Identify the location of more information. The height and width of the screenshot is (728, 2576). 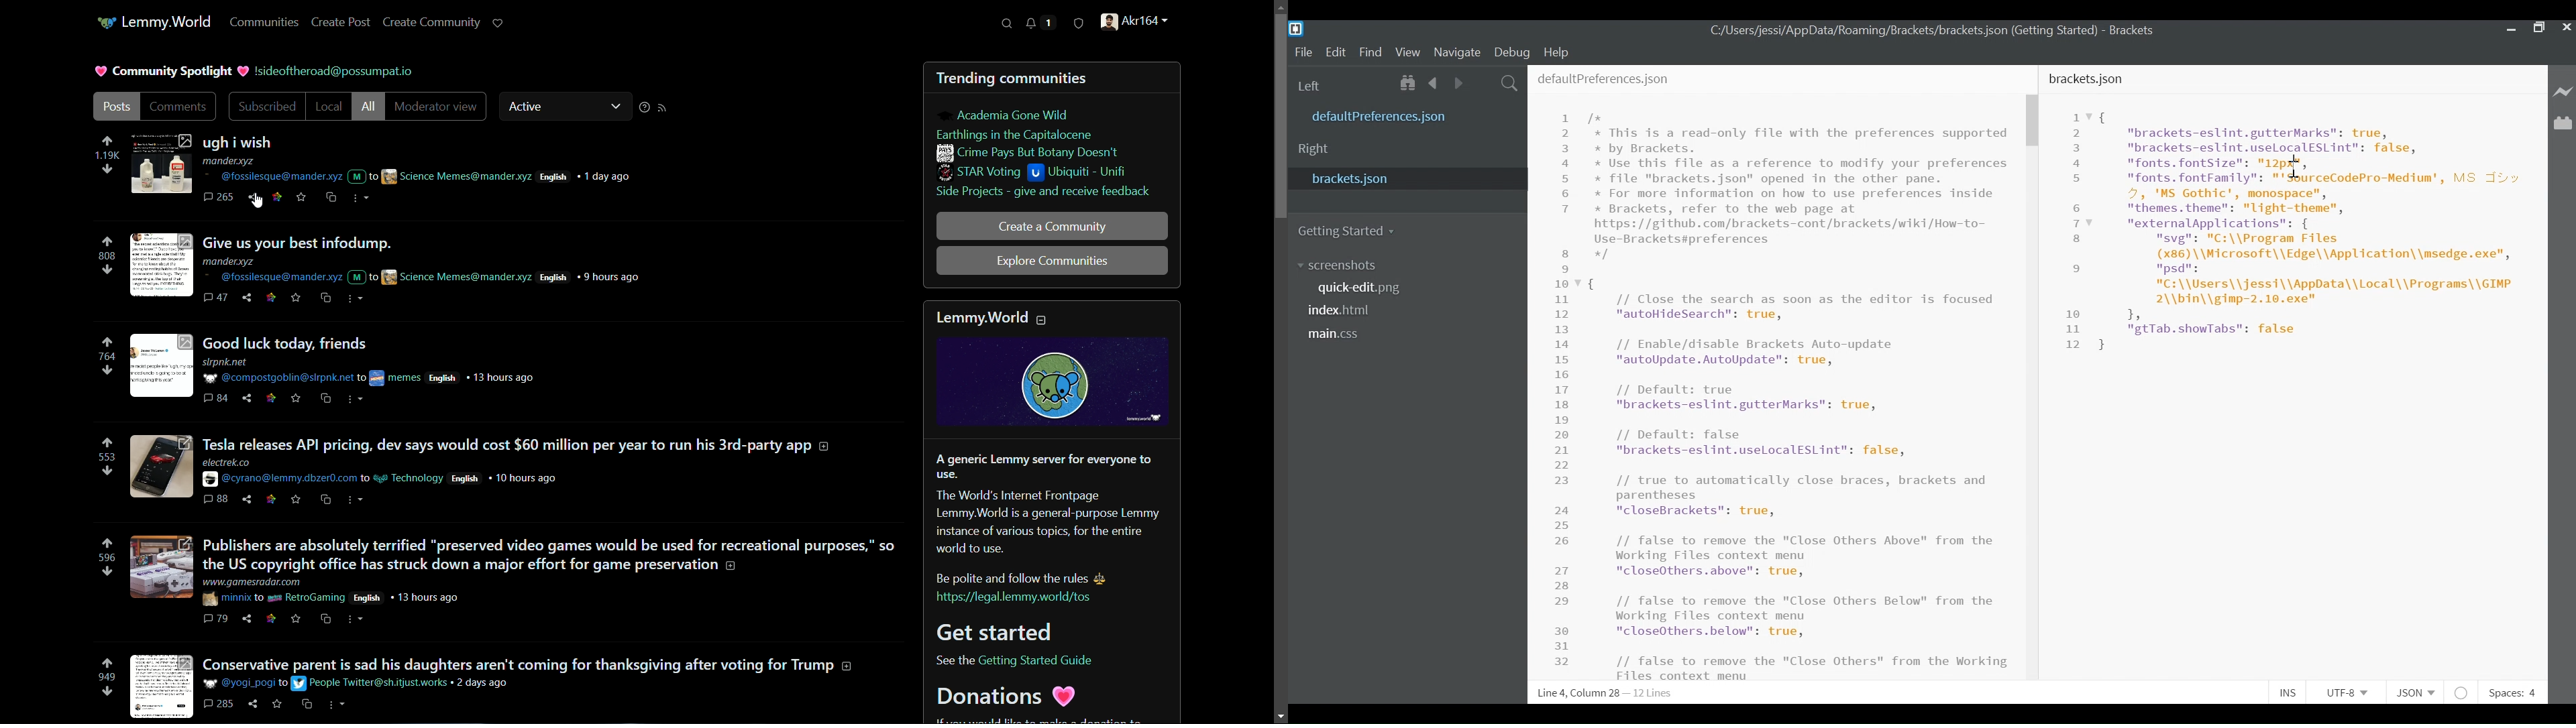
(827, 446).